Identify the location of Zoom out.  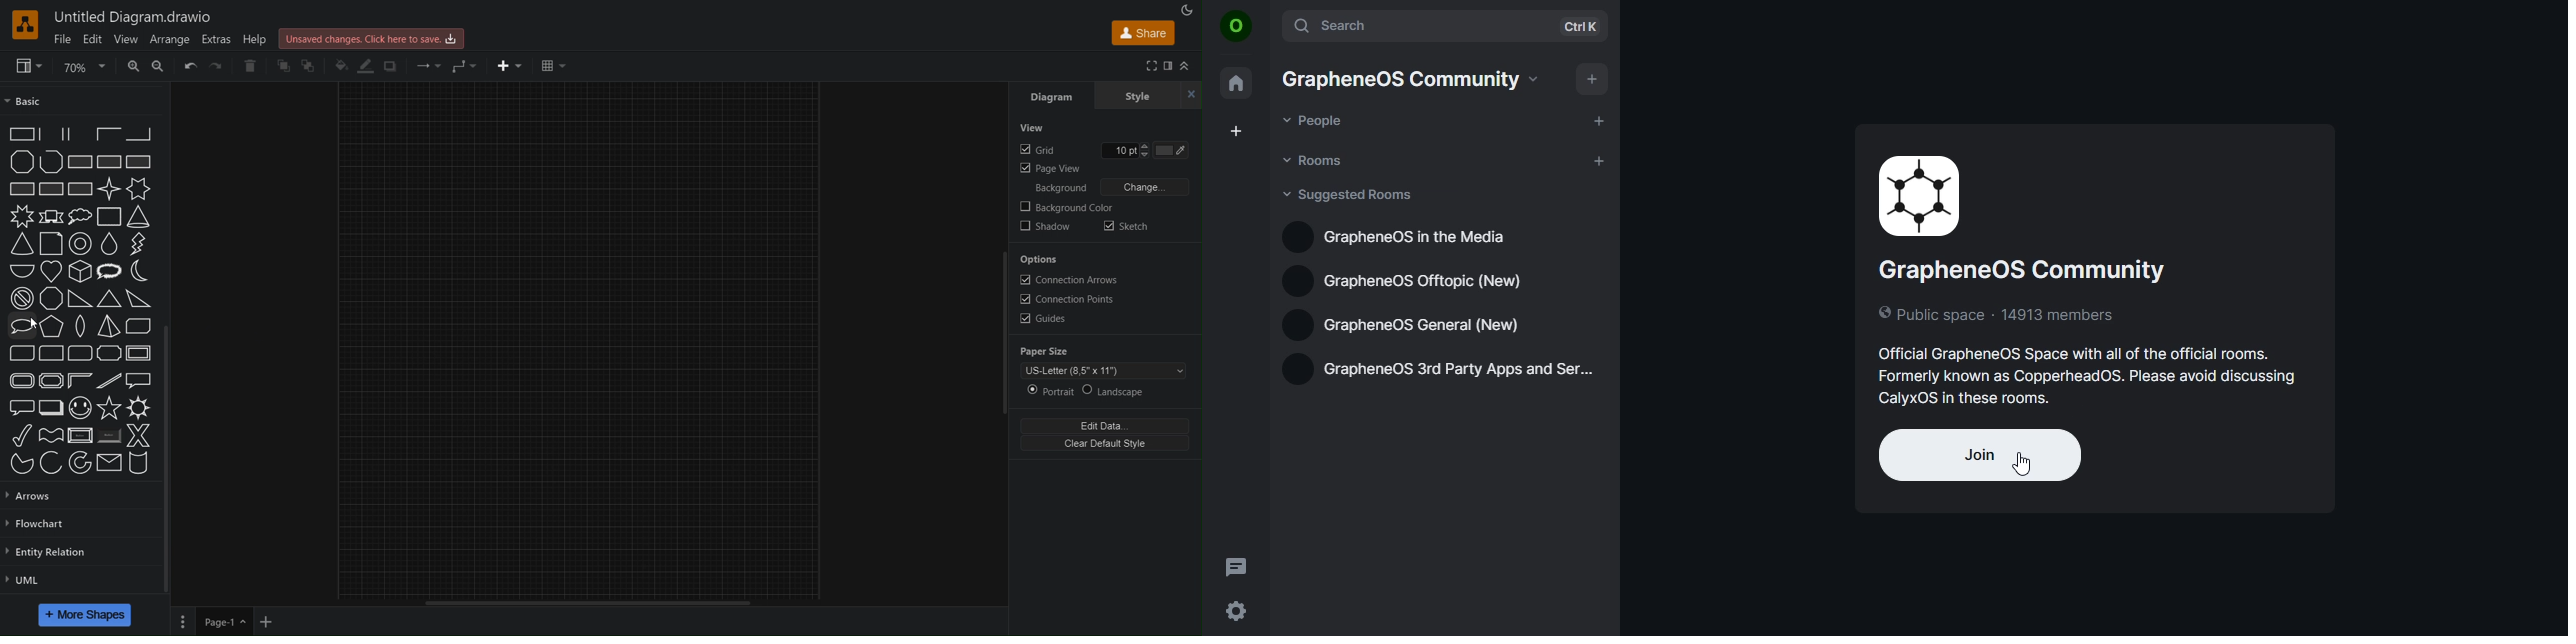
(158, 68).